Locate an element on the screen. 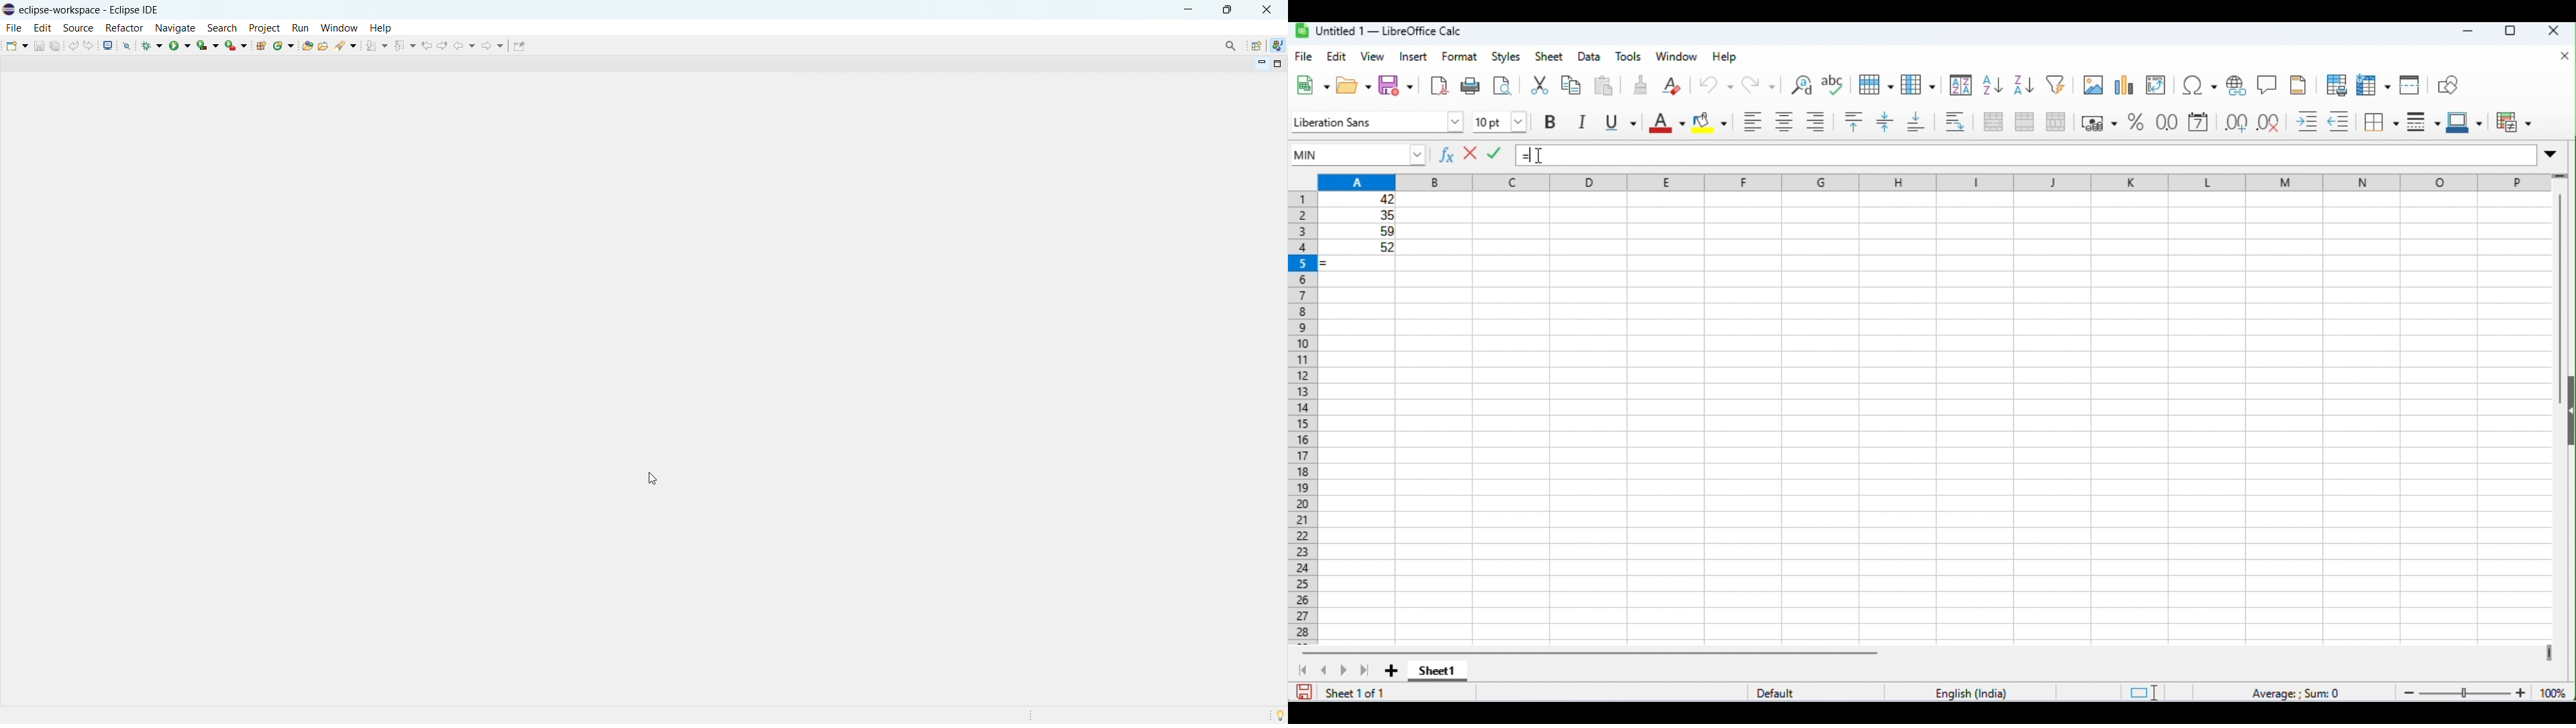 The image size is (2576, 728). view is located at coordinates (1373, 56).